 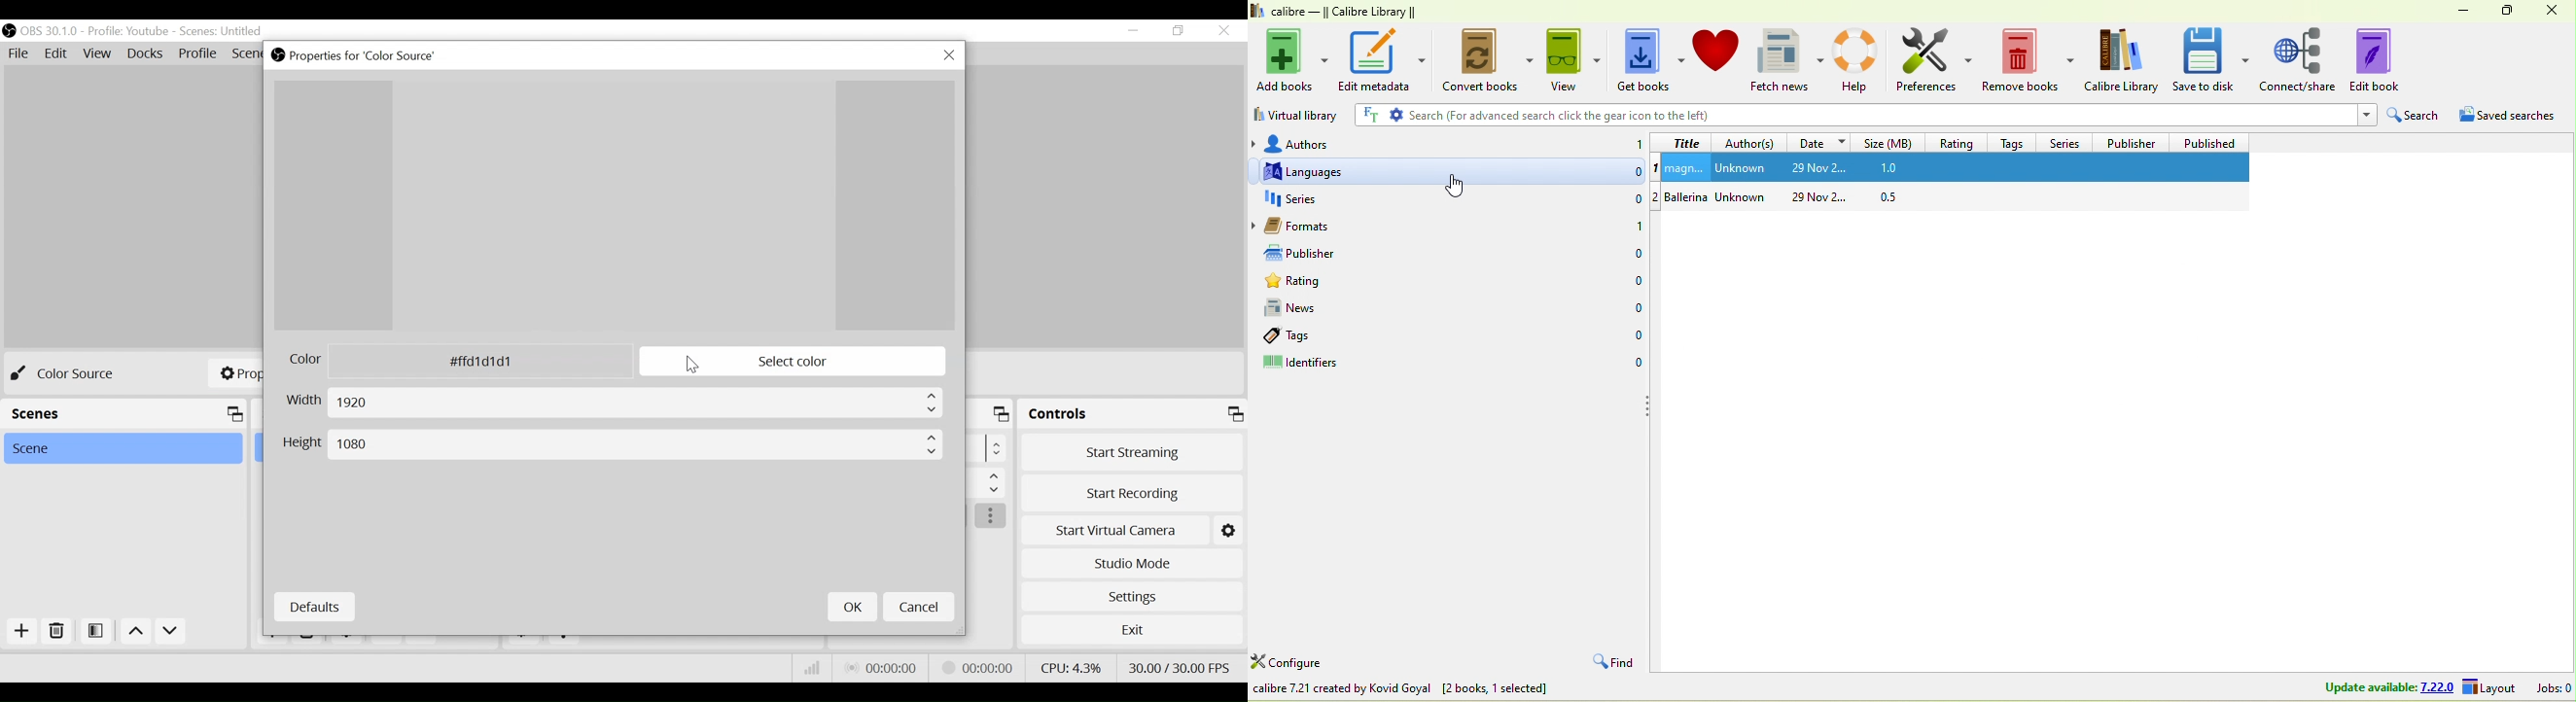 I want to click on Edit, so click(x=56, y=53).